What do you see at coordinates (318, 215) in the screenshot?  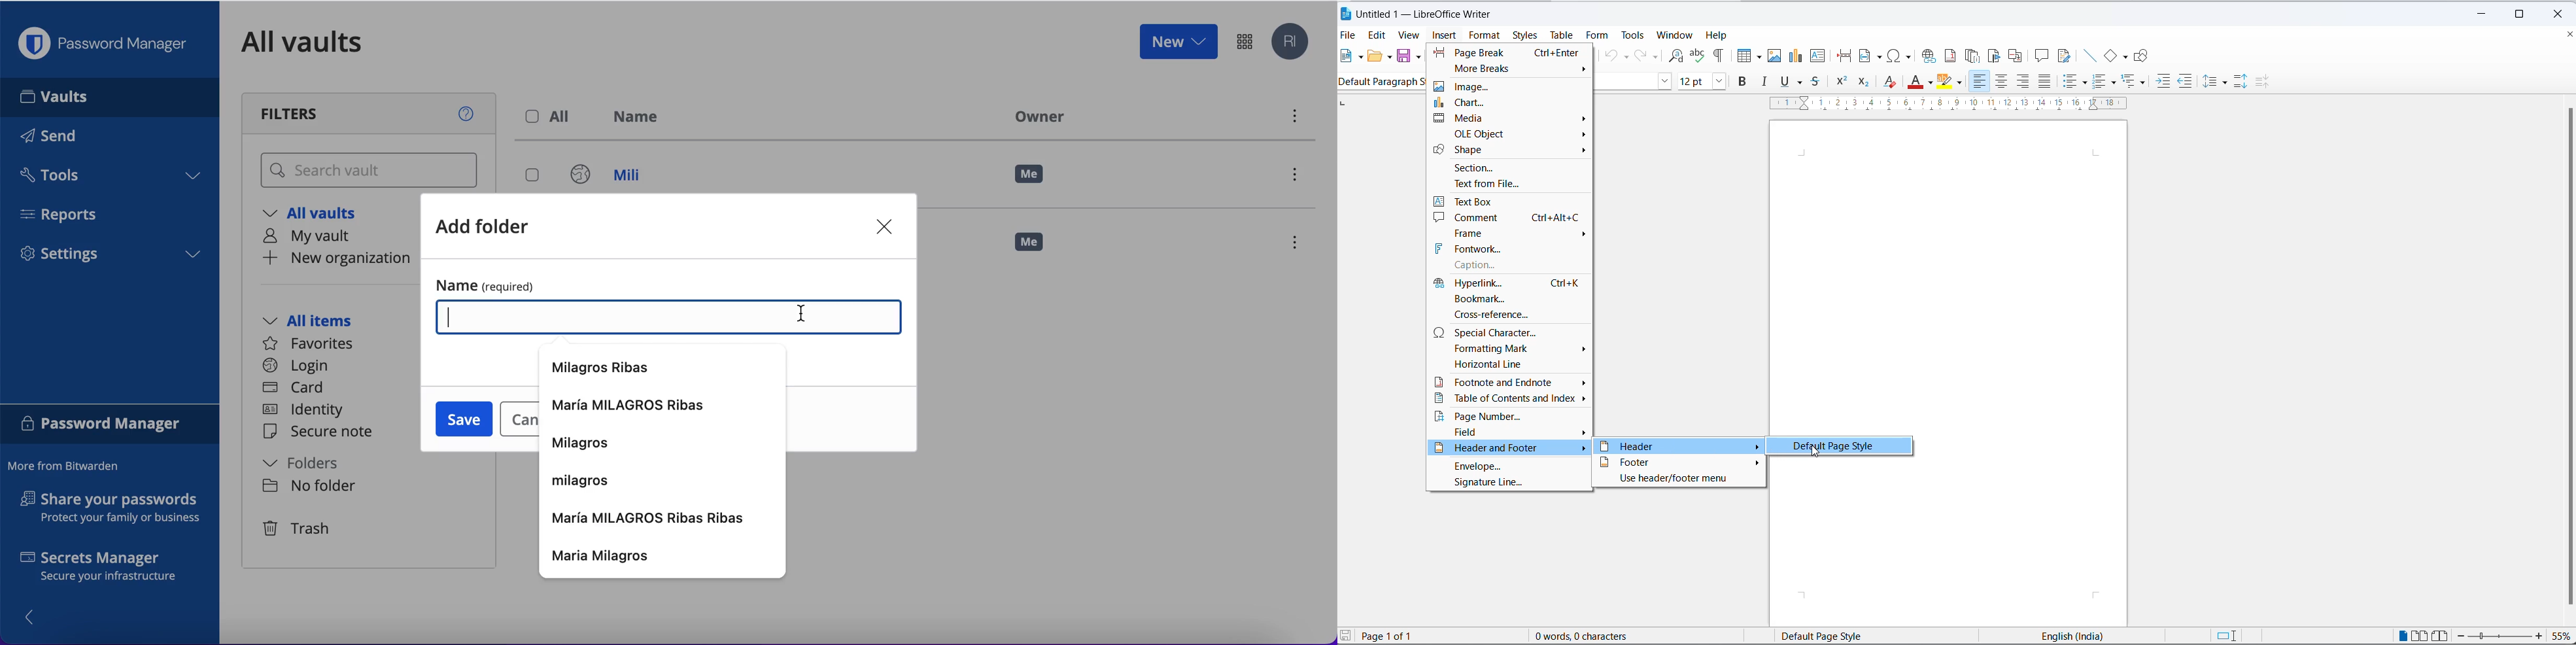 I see `all vaults` at bounding box center [318, 215].